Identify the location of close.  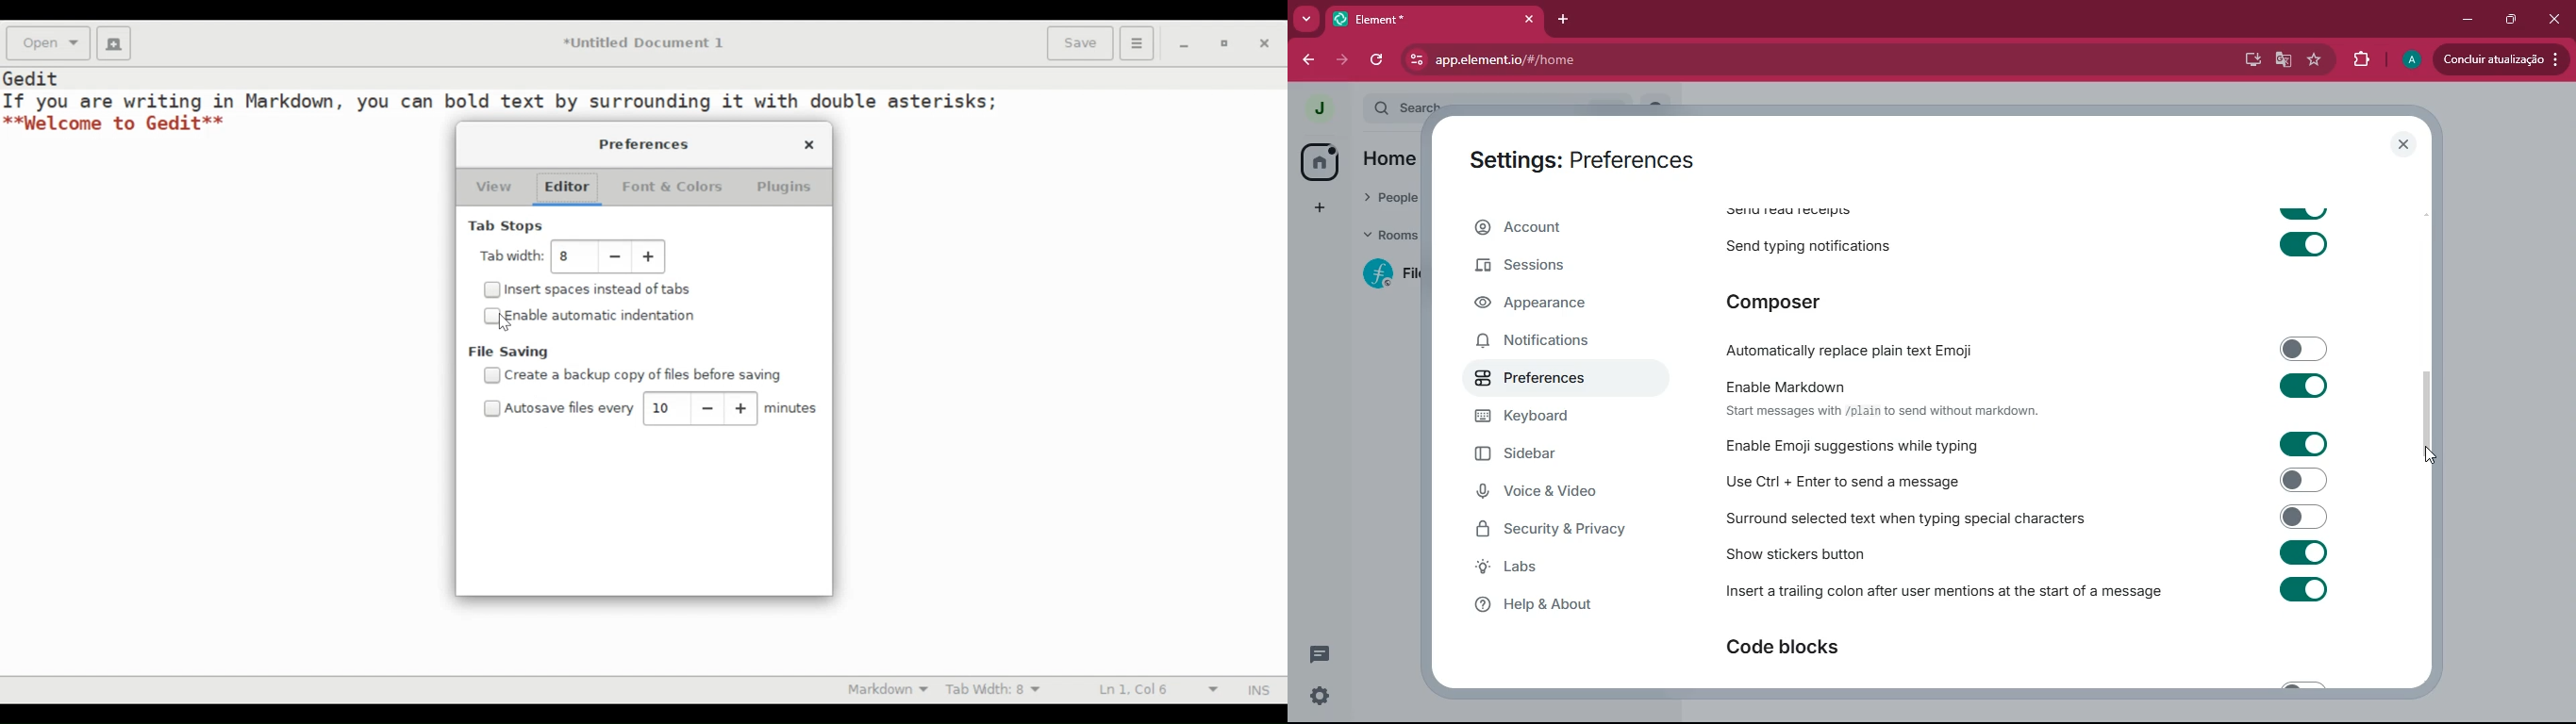
(2405, 144).